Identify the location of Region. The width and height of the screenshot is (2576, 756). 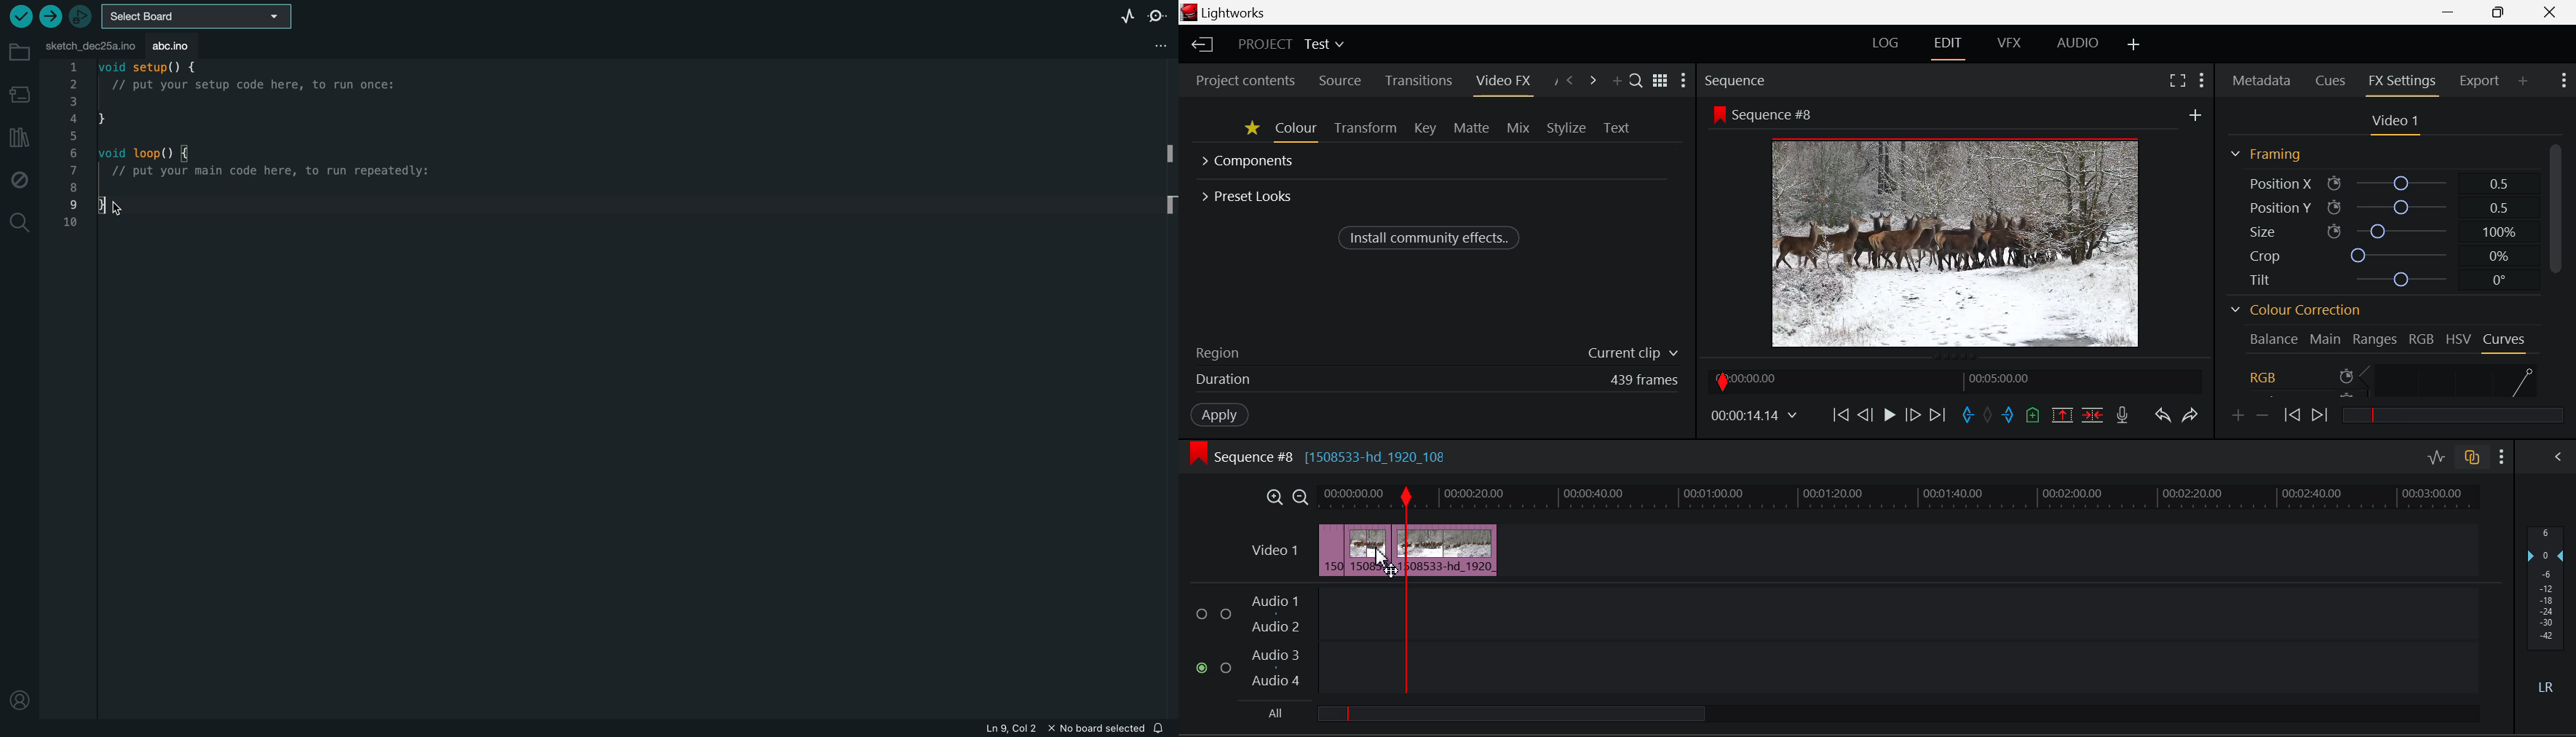
(1435, 352).